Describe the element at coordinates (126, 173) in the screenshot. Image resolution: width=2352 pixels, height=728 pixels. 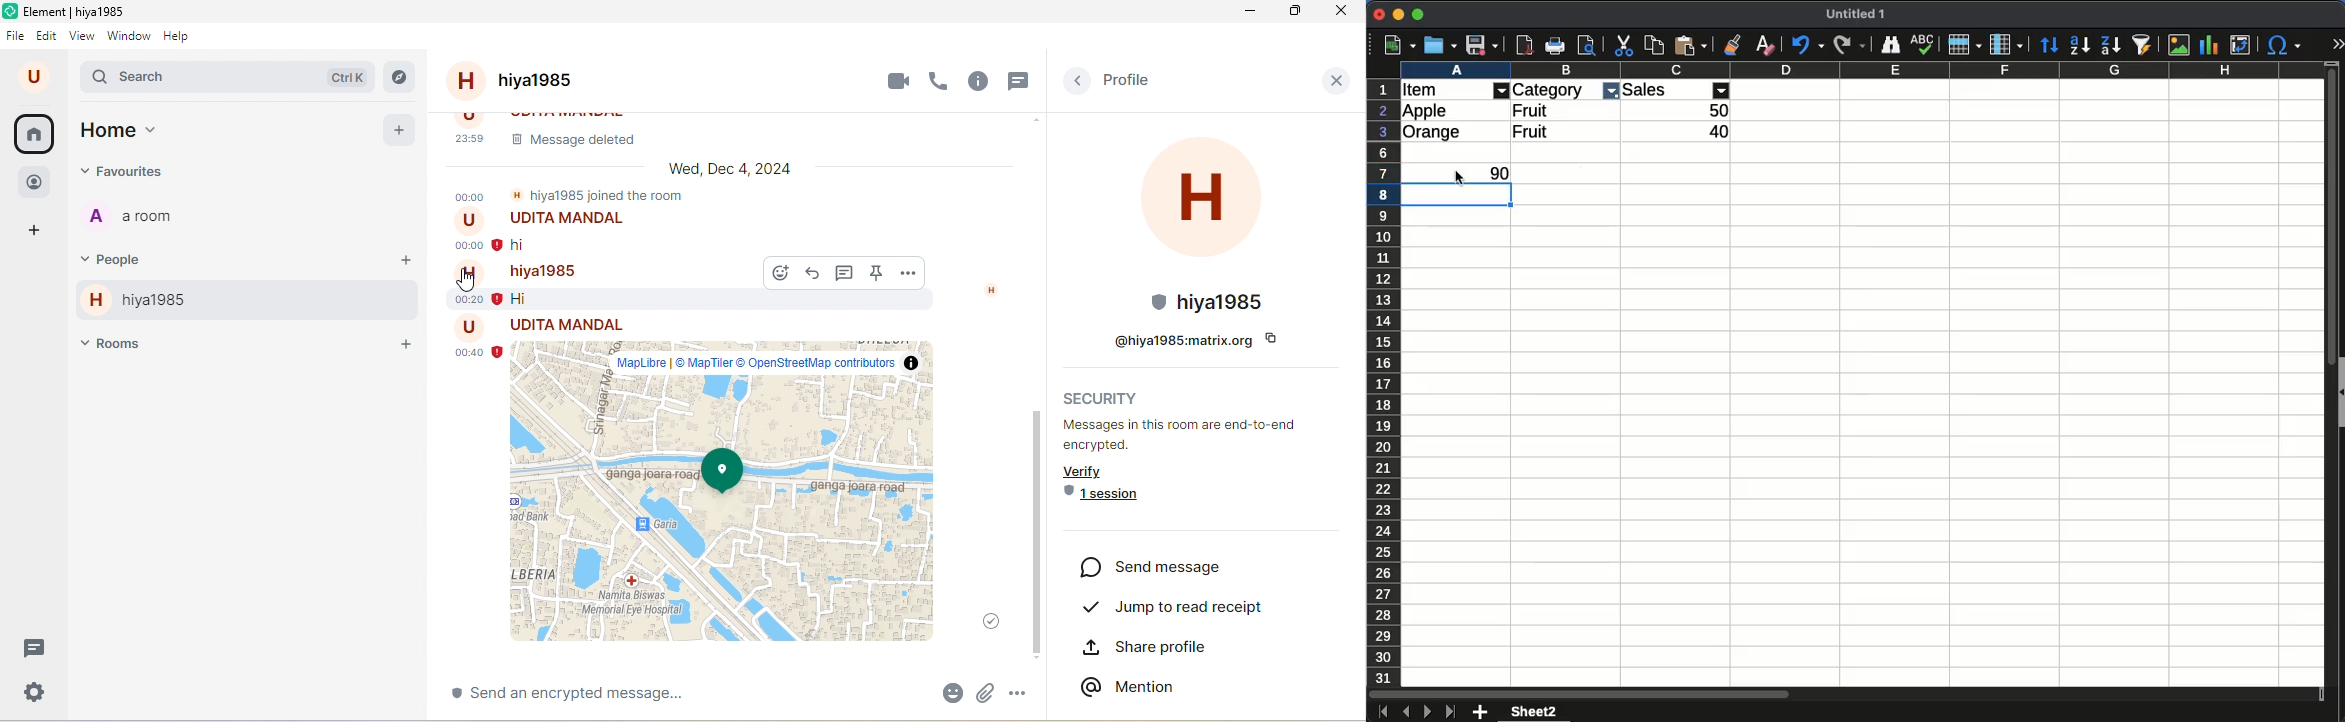
I see `favourites` at that location.